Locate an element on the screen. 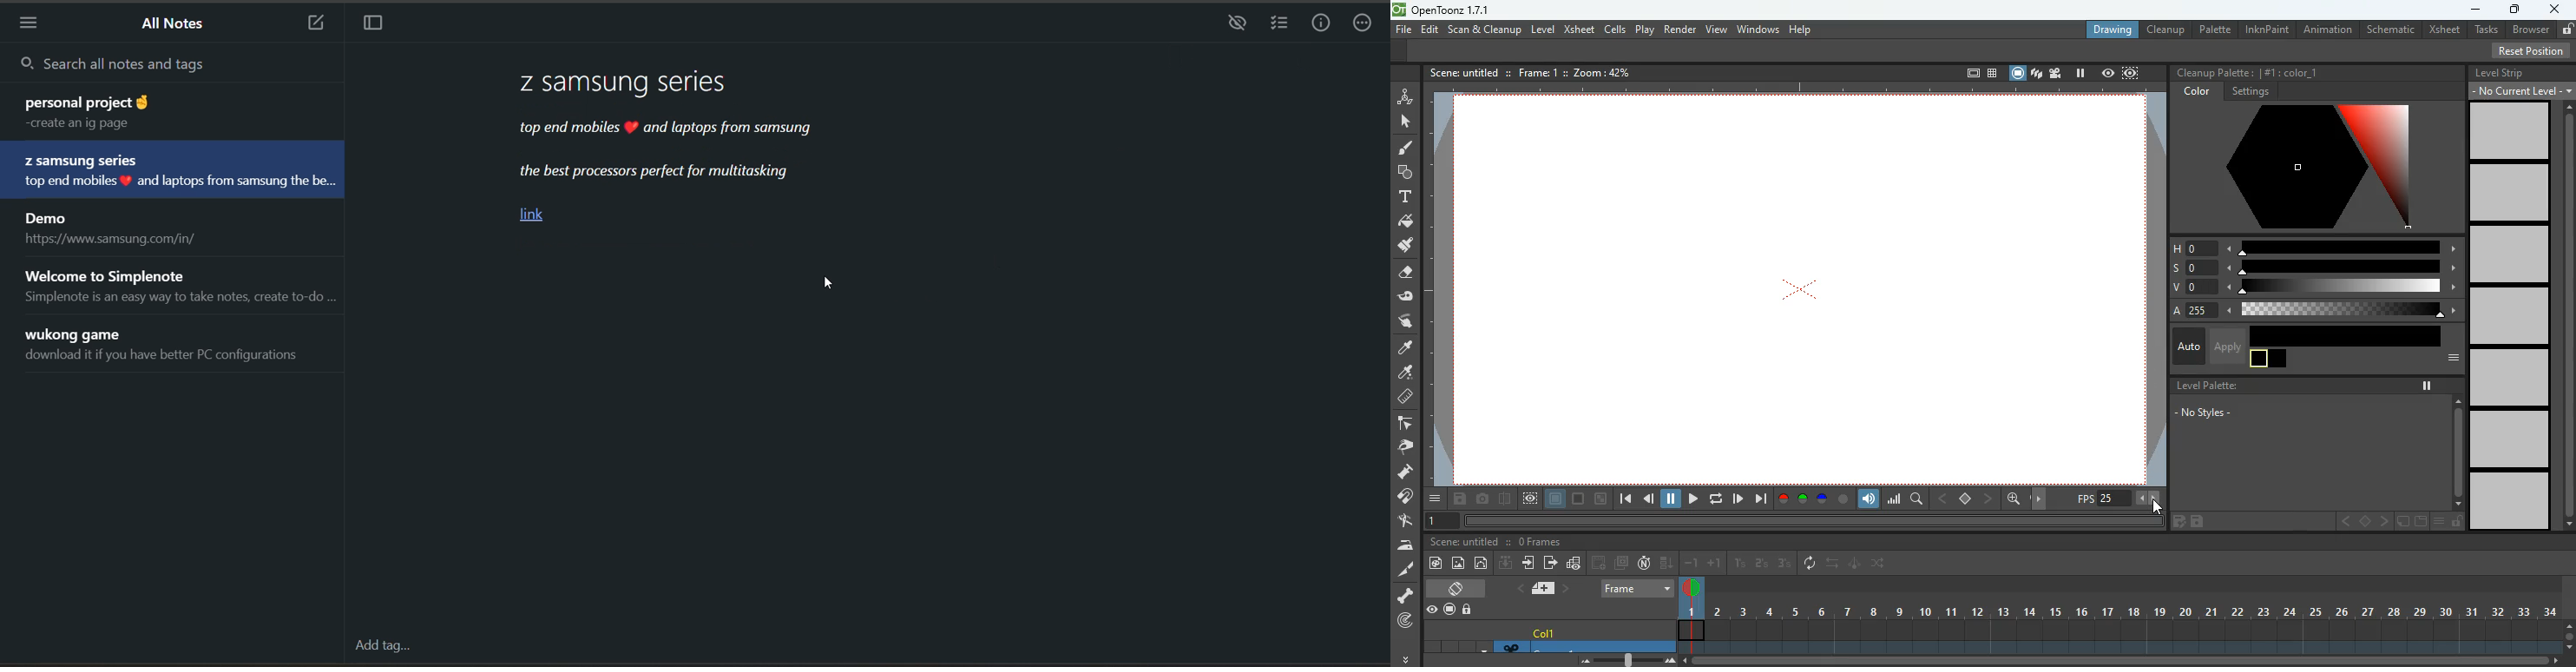 This screenshot has height=672, width=2576. maximize is located at coordinates (2518, 10).